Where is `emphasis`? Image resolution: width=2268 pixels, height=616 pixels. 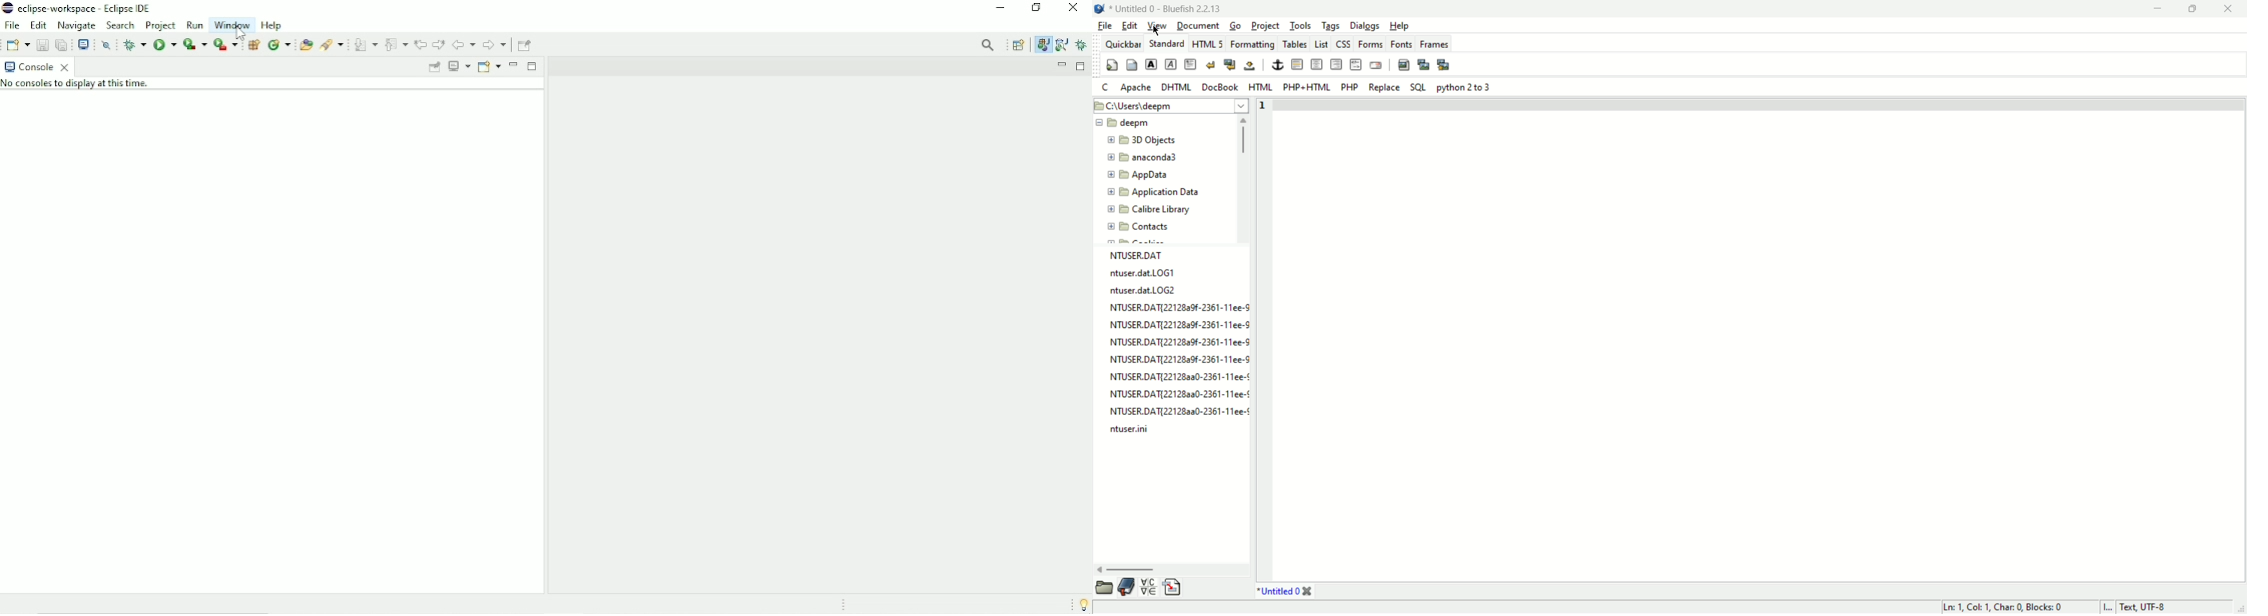 emphasis is located at coordinates (1171, 64).